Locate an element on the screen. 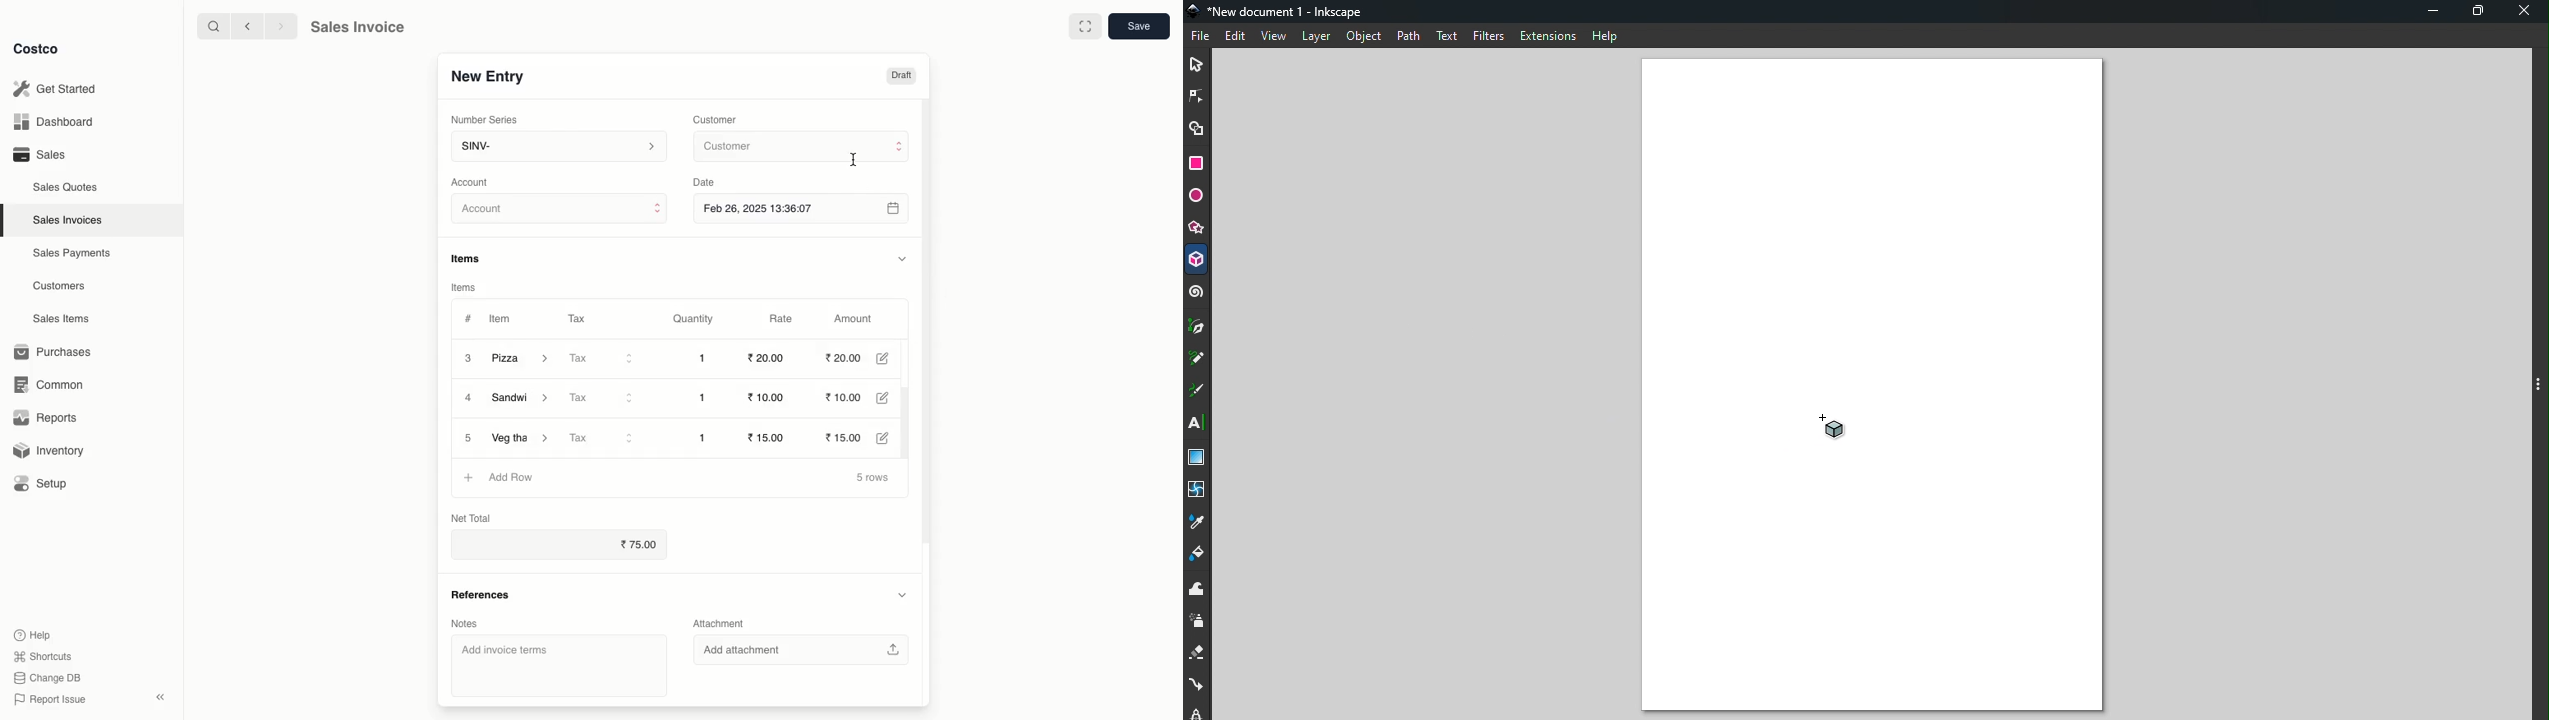 The height and width of the screenshot is (728, 2576). Customer is located at coordinates (800, 147).